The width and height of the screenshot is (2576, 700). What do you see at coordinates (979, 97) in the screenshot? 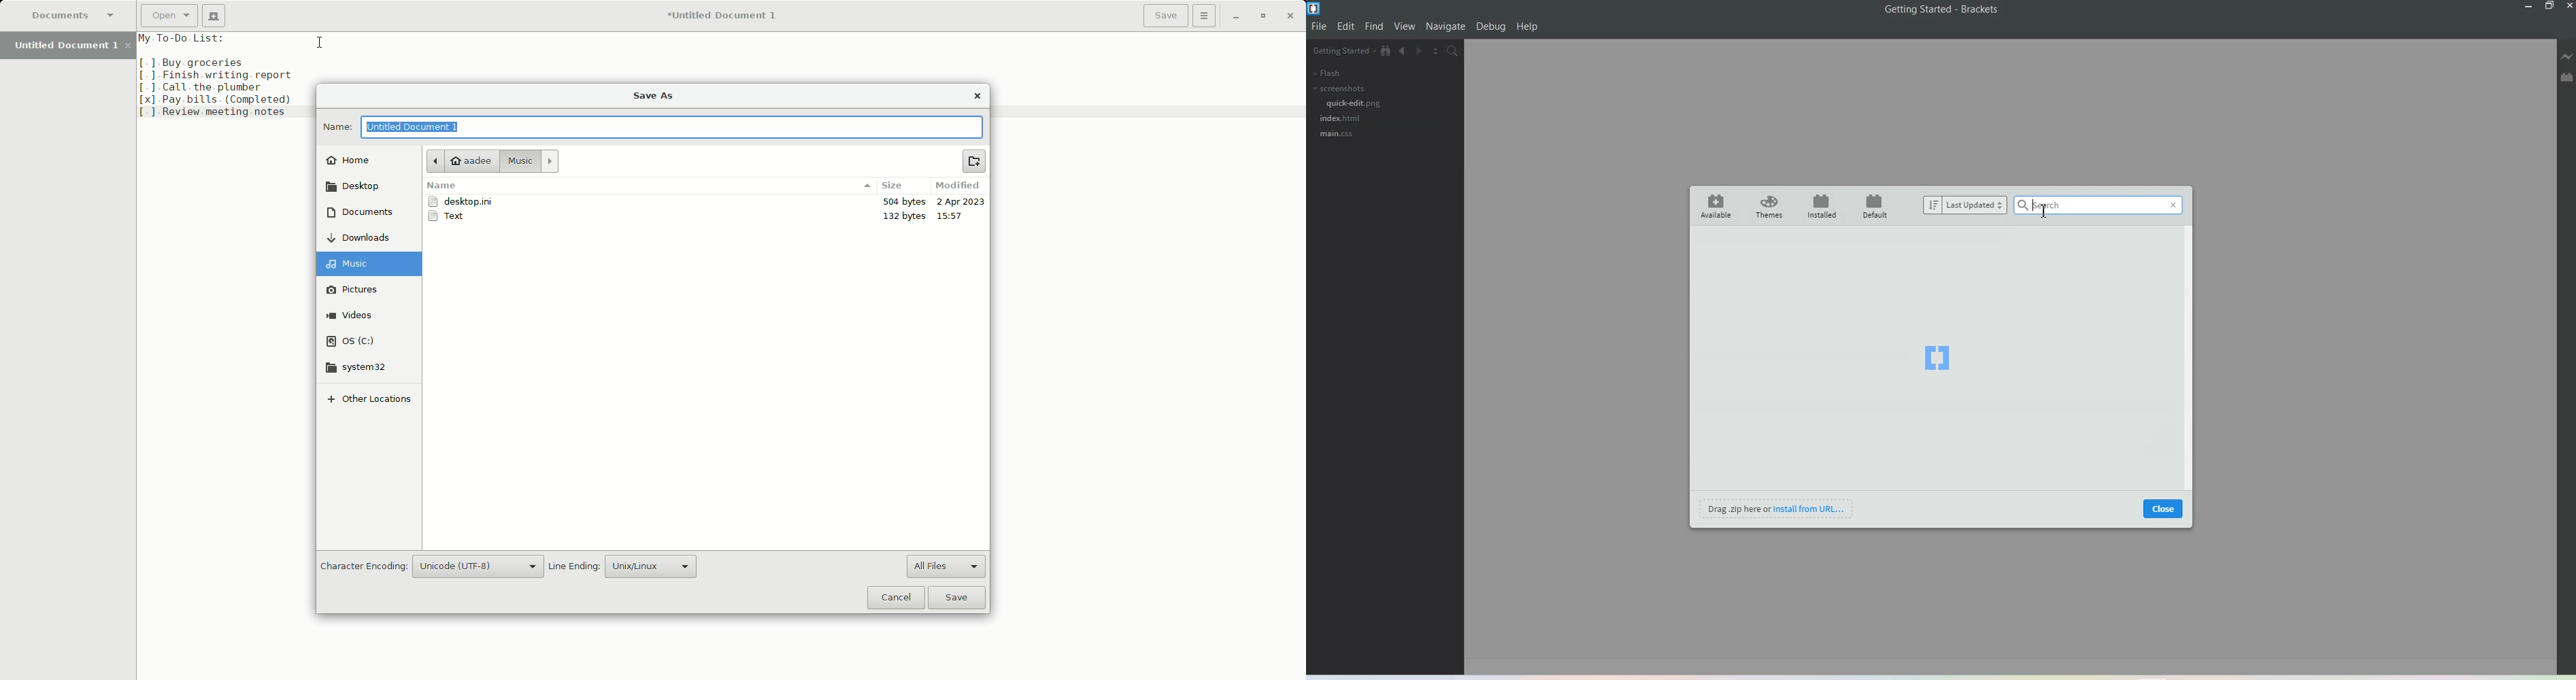
I see `Close` at bounding box center [979, 97].